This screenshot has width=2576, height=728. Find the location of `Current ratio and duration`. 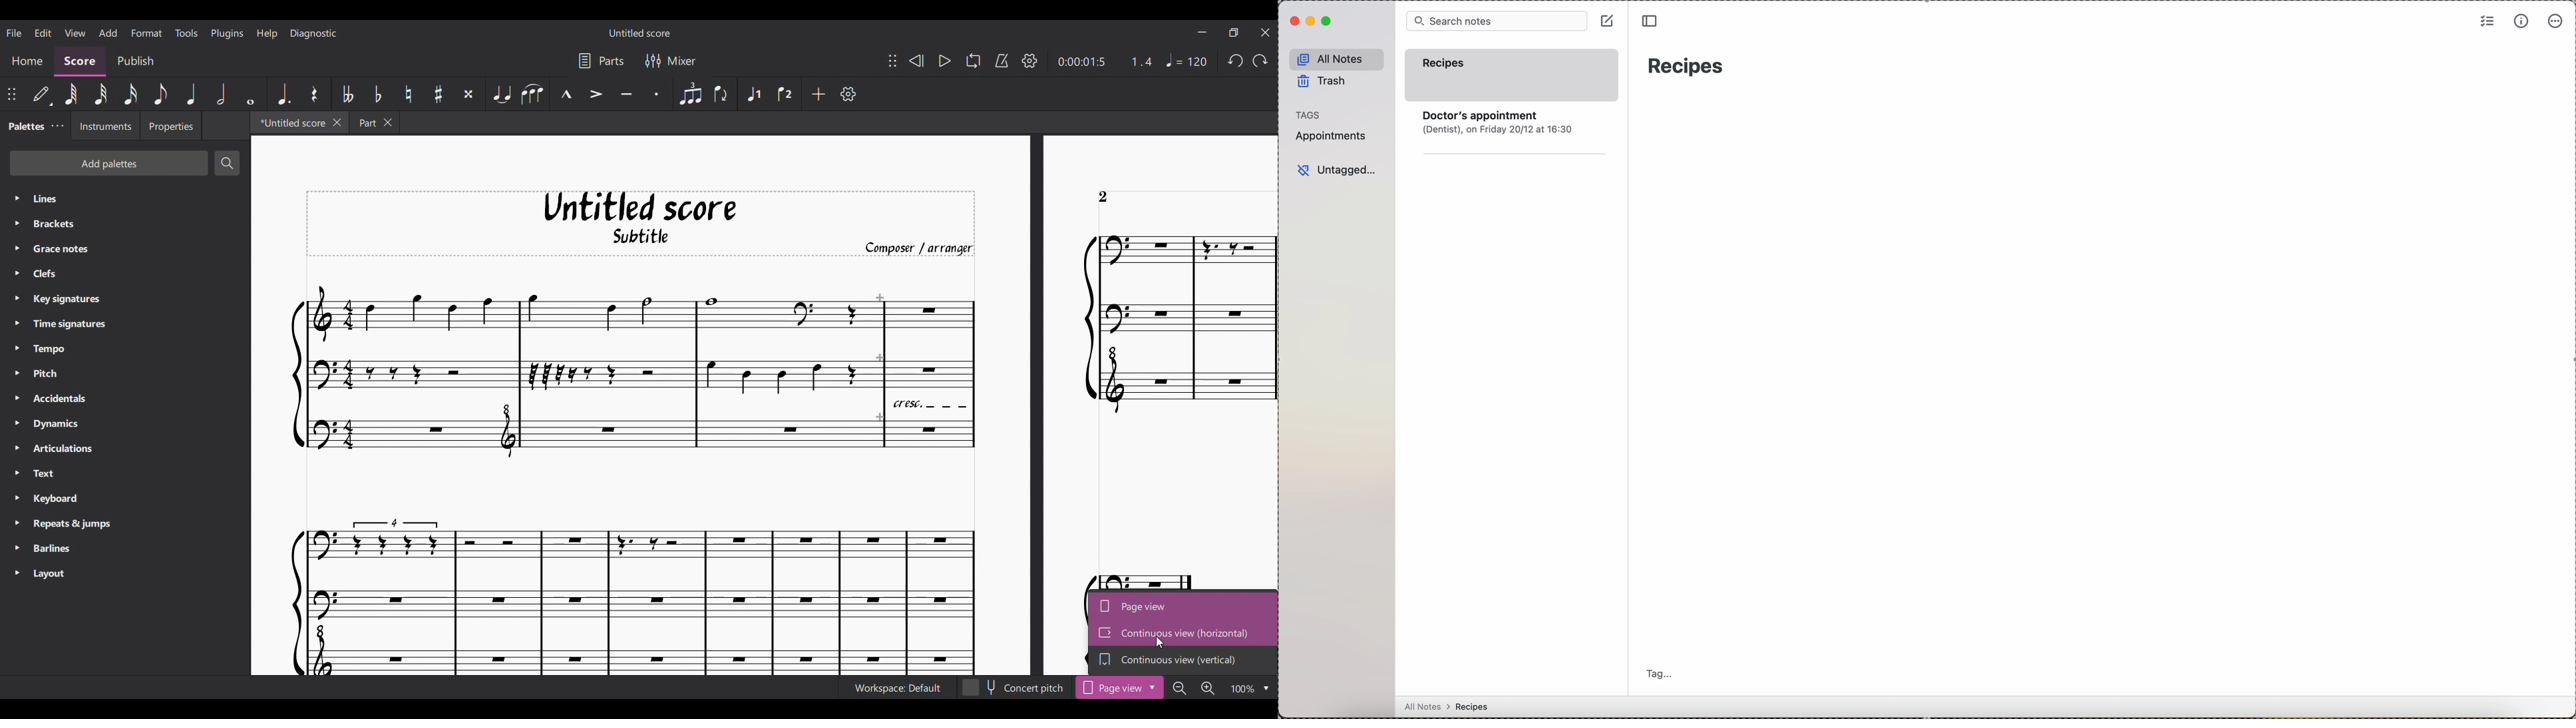

Current ratio and duration is located at coordinates (1105, 61).